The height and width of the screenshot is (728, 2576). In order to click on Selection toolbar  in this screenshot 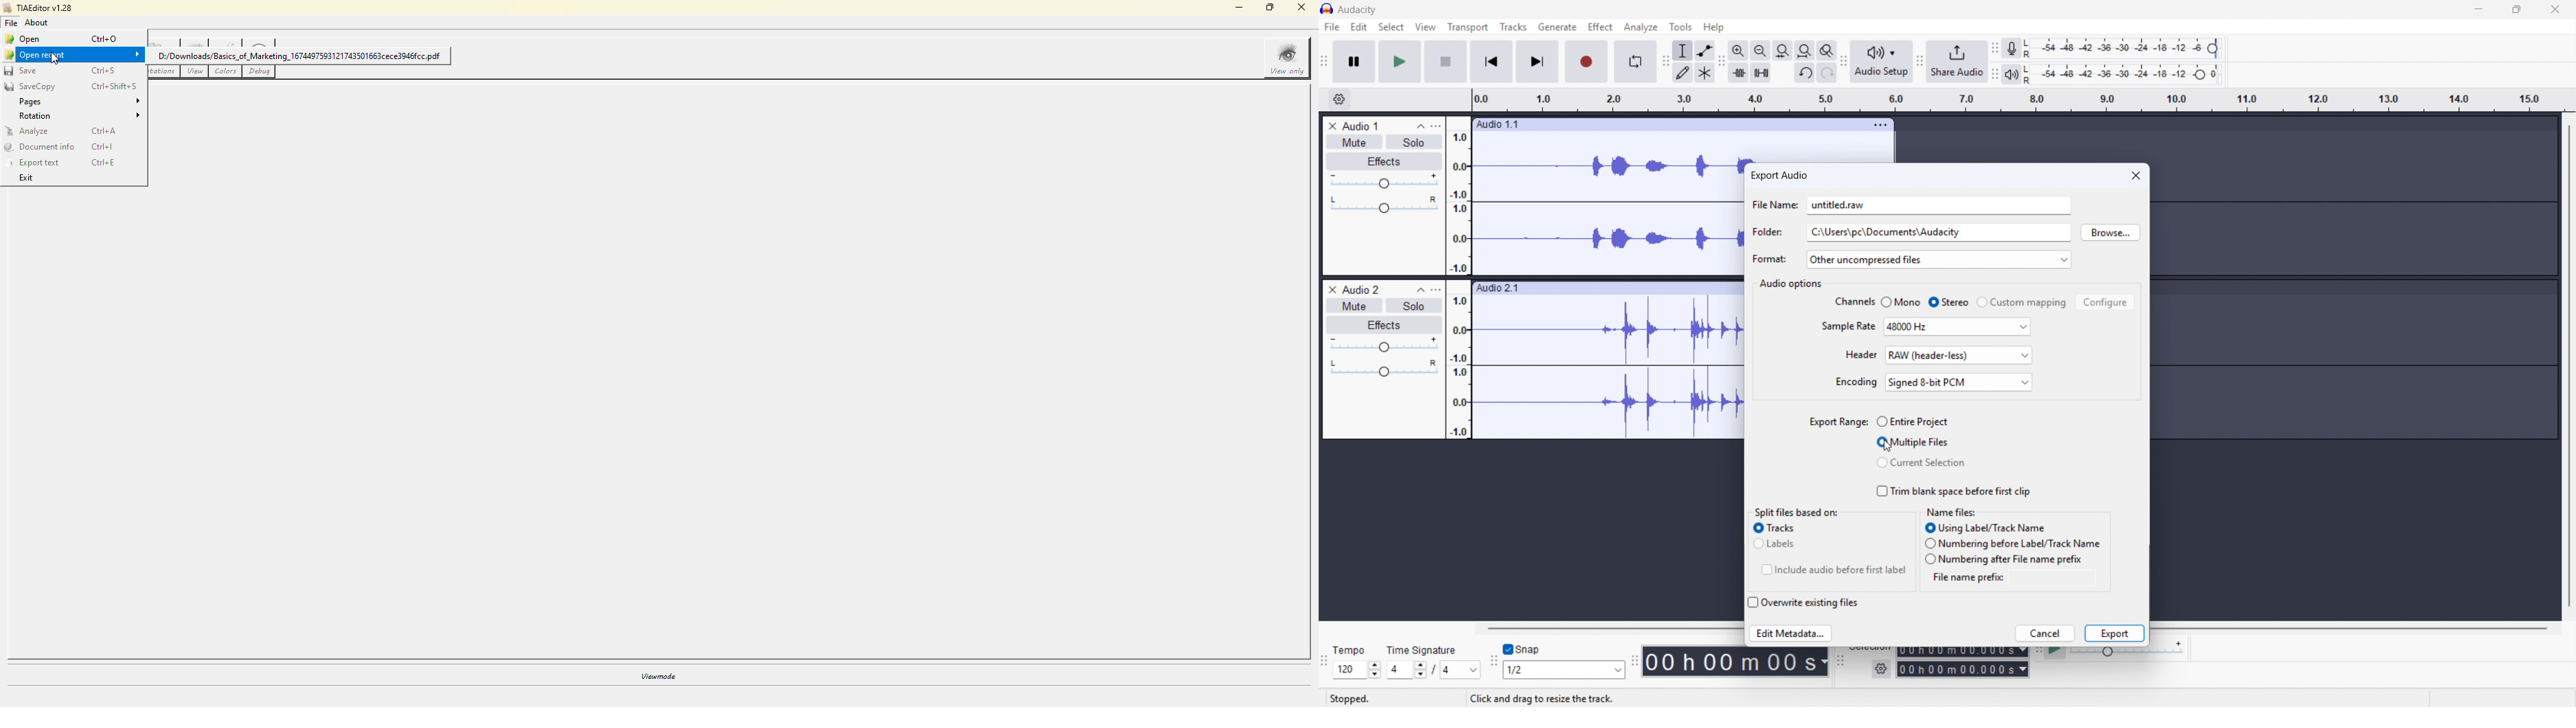, I will do `click(1842, 668)`.